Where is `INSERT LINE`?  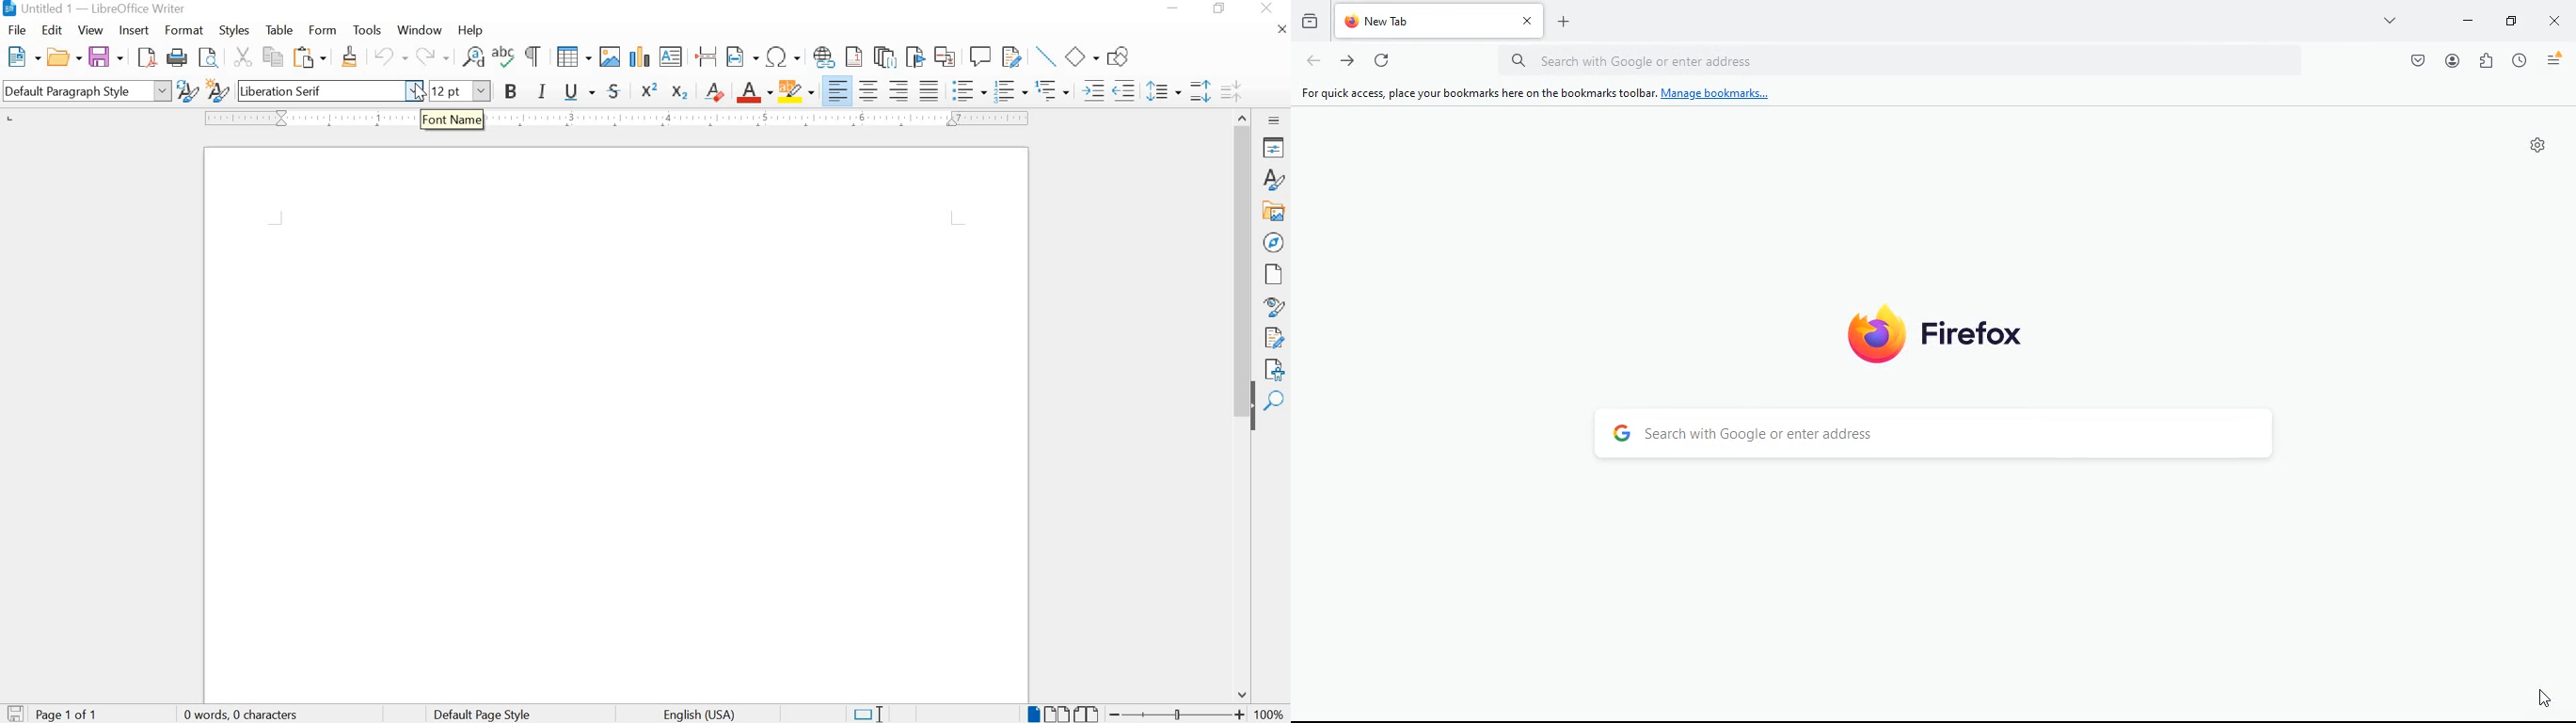
INSERT LINE is located at coordinates (1046, 57).